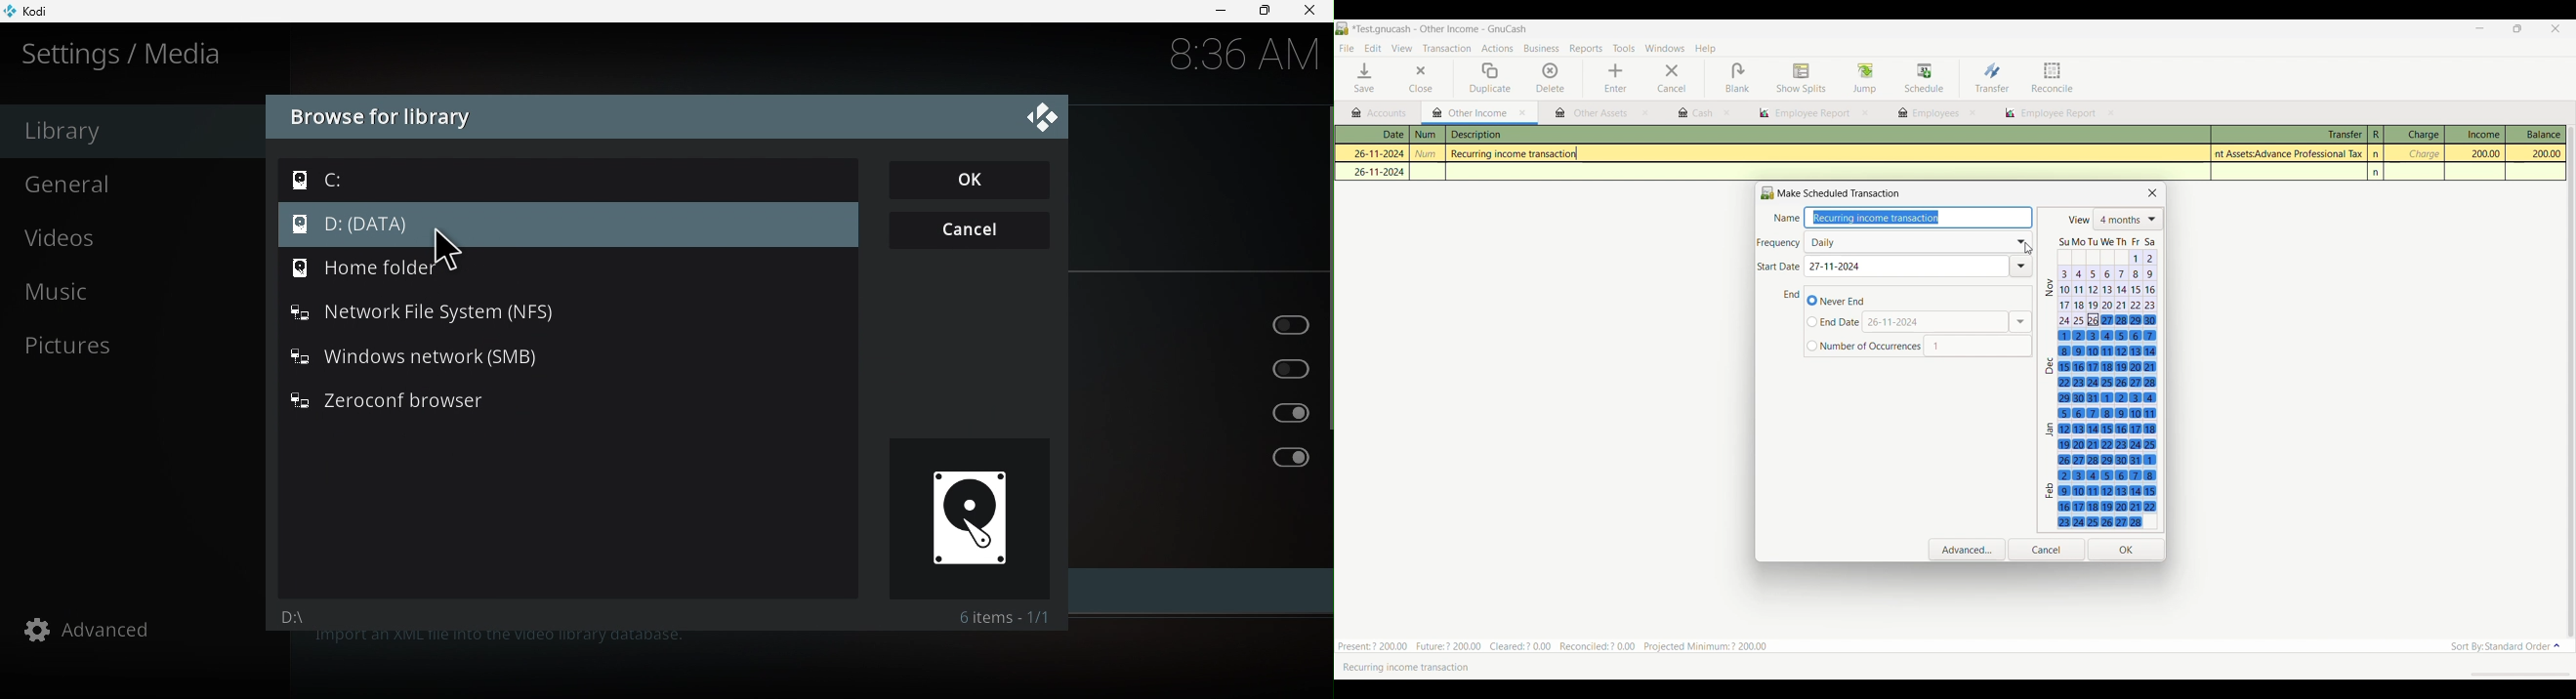  Describe the element at coordinates (1864, 346) in the screenshot. I see `Input number of finite occurrences` at that location.